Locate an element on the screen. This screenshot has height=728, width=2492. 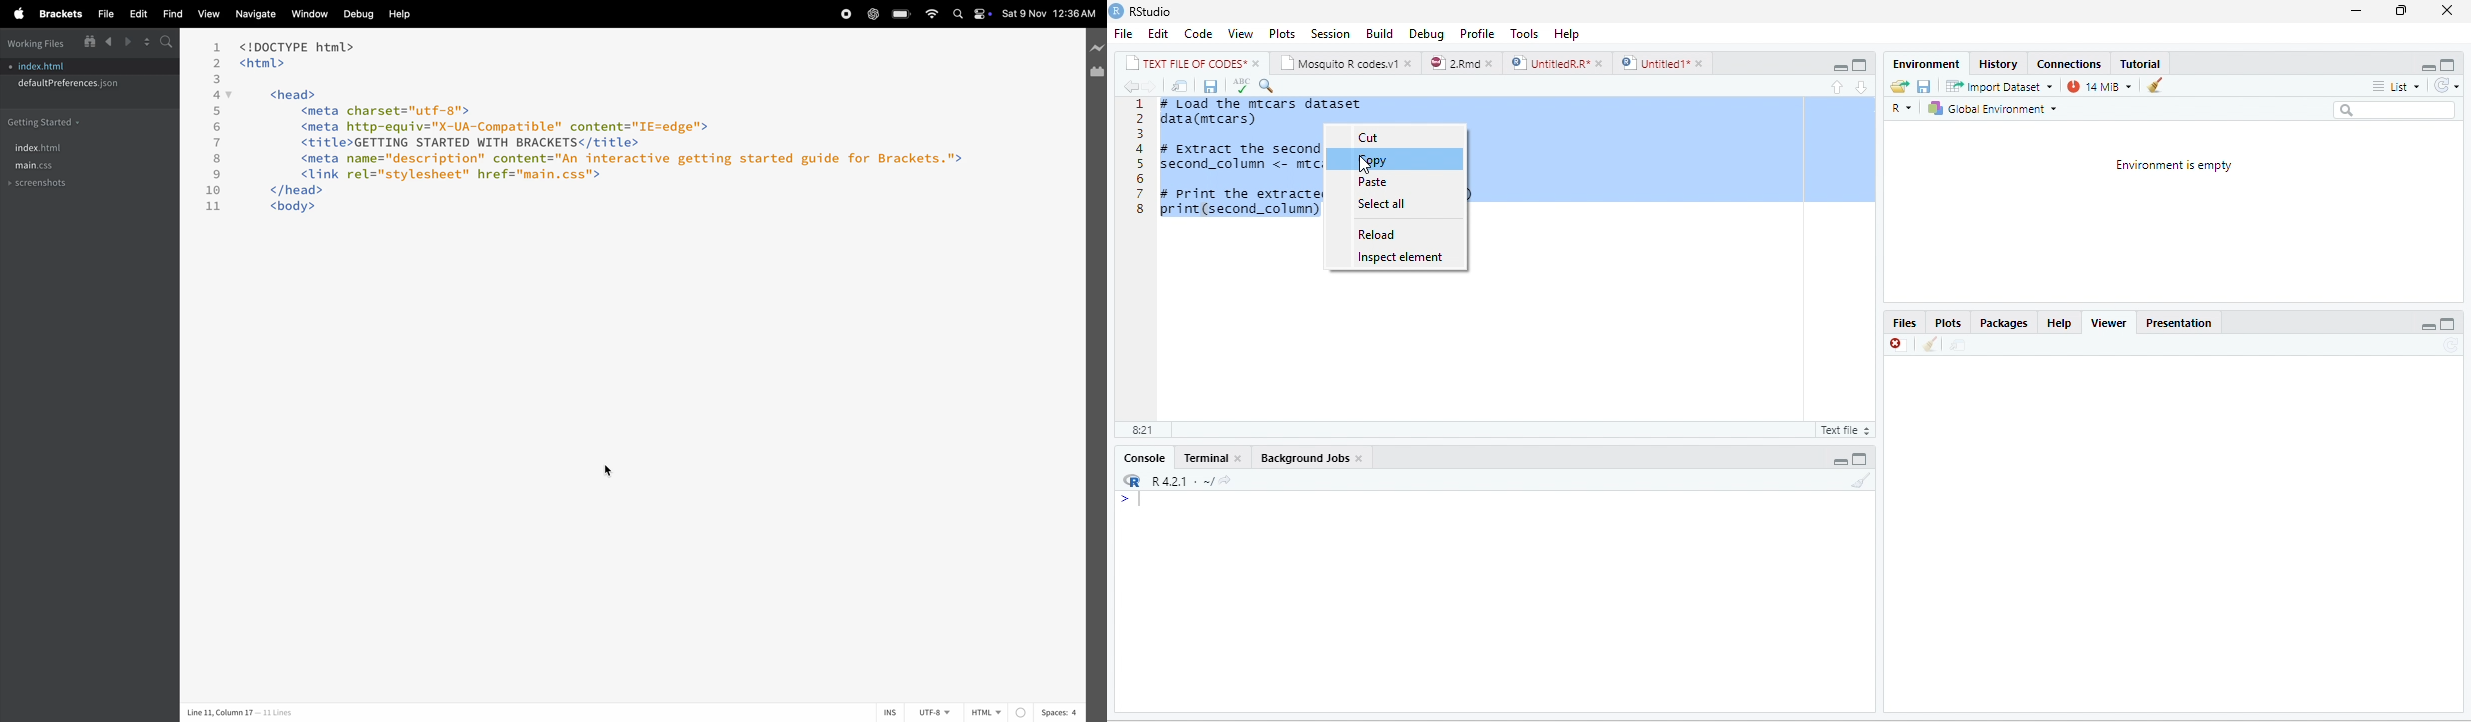
 is located at coordinates (1375, 32).